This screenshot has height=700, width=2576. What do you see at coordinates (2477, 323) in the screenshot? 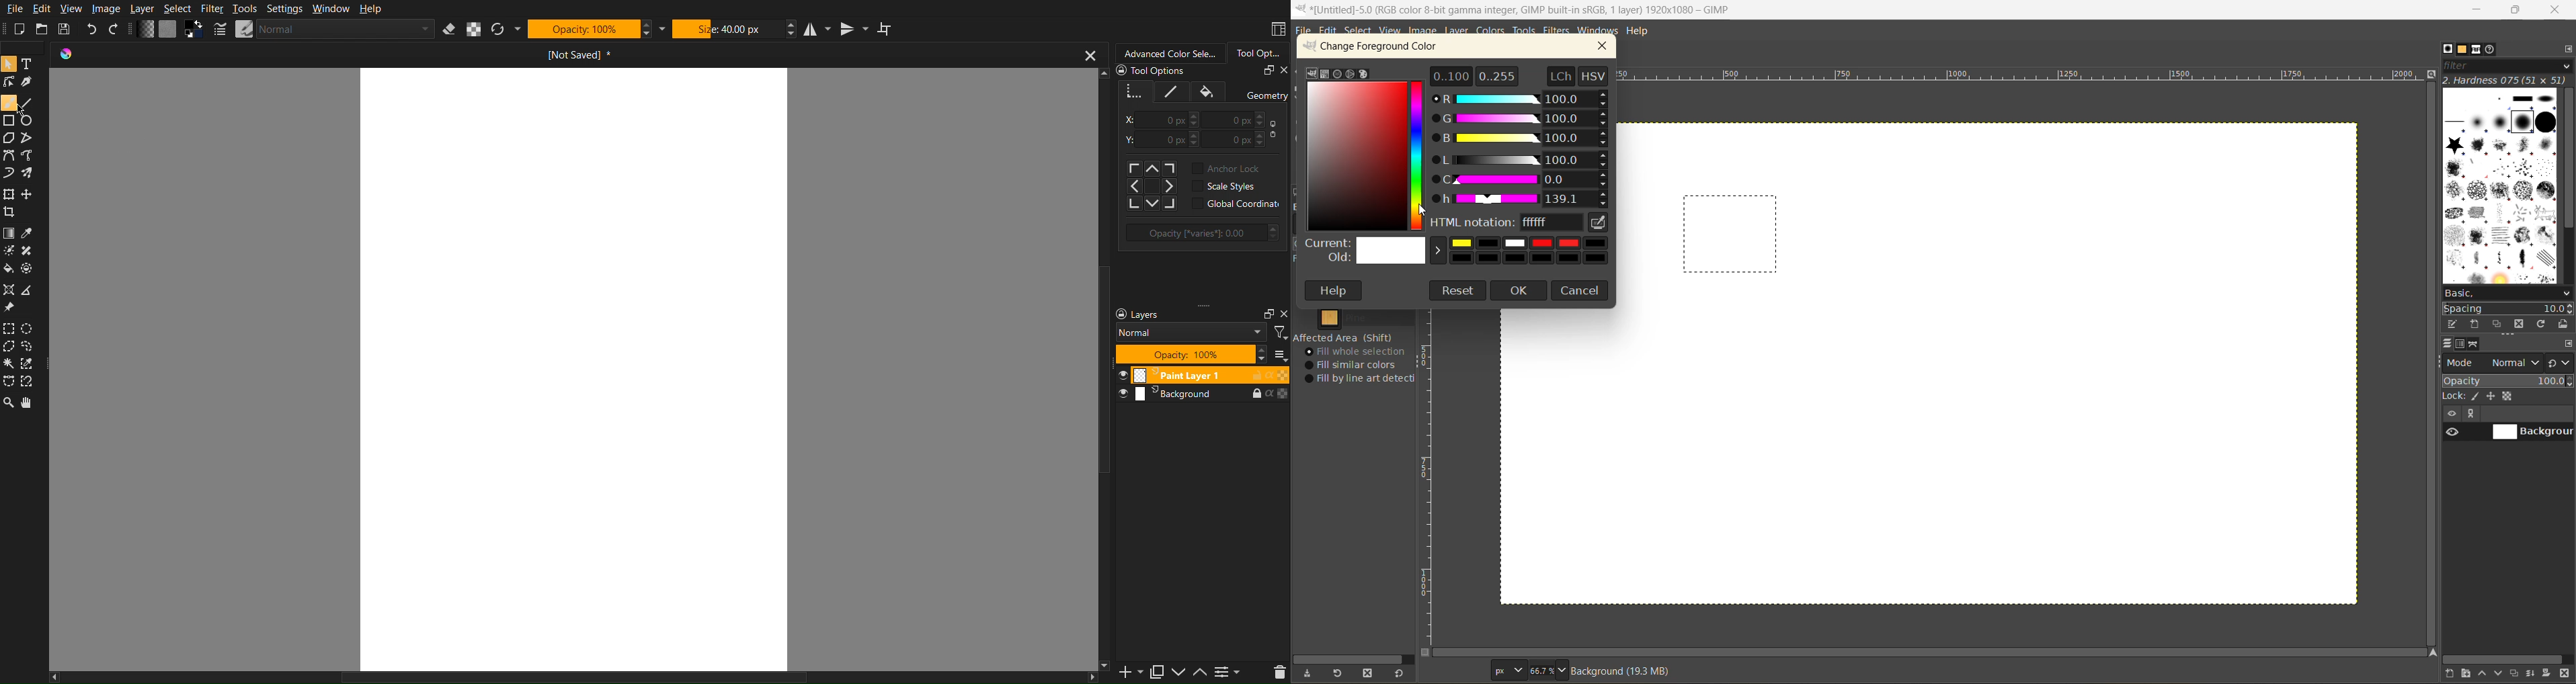
I see `create a new brush` at bounding box center [2477, 323].